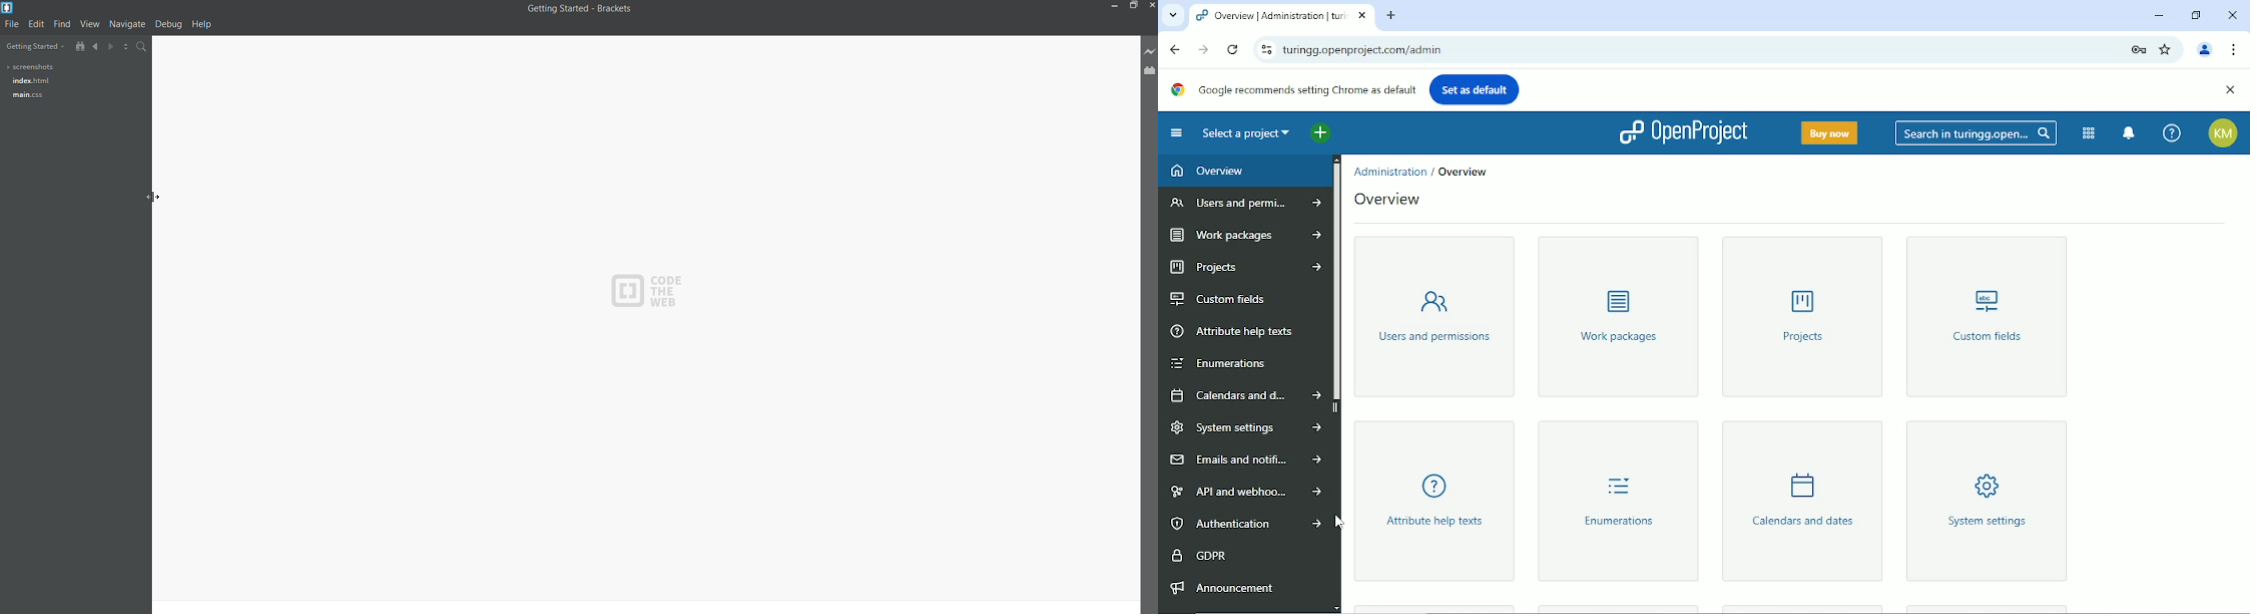  Describe the element at coordinates (2234, 50) in the screenshot. I see `Customize and control google chrome` at that location.